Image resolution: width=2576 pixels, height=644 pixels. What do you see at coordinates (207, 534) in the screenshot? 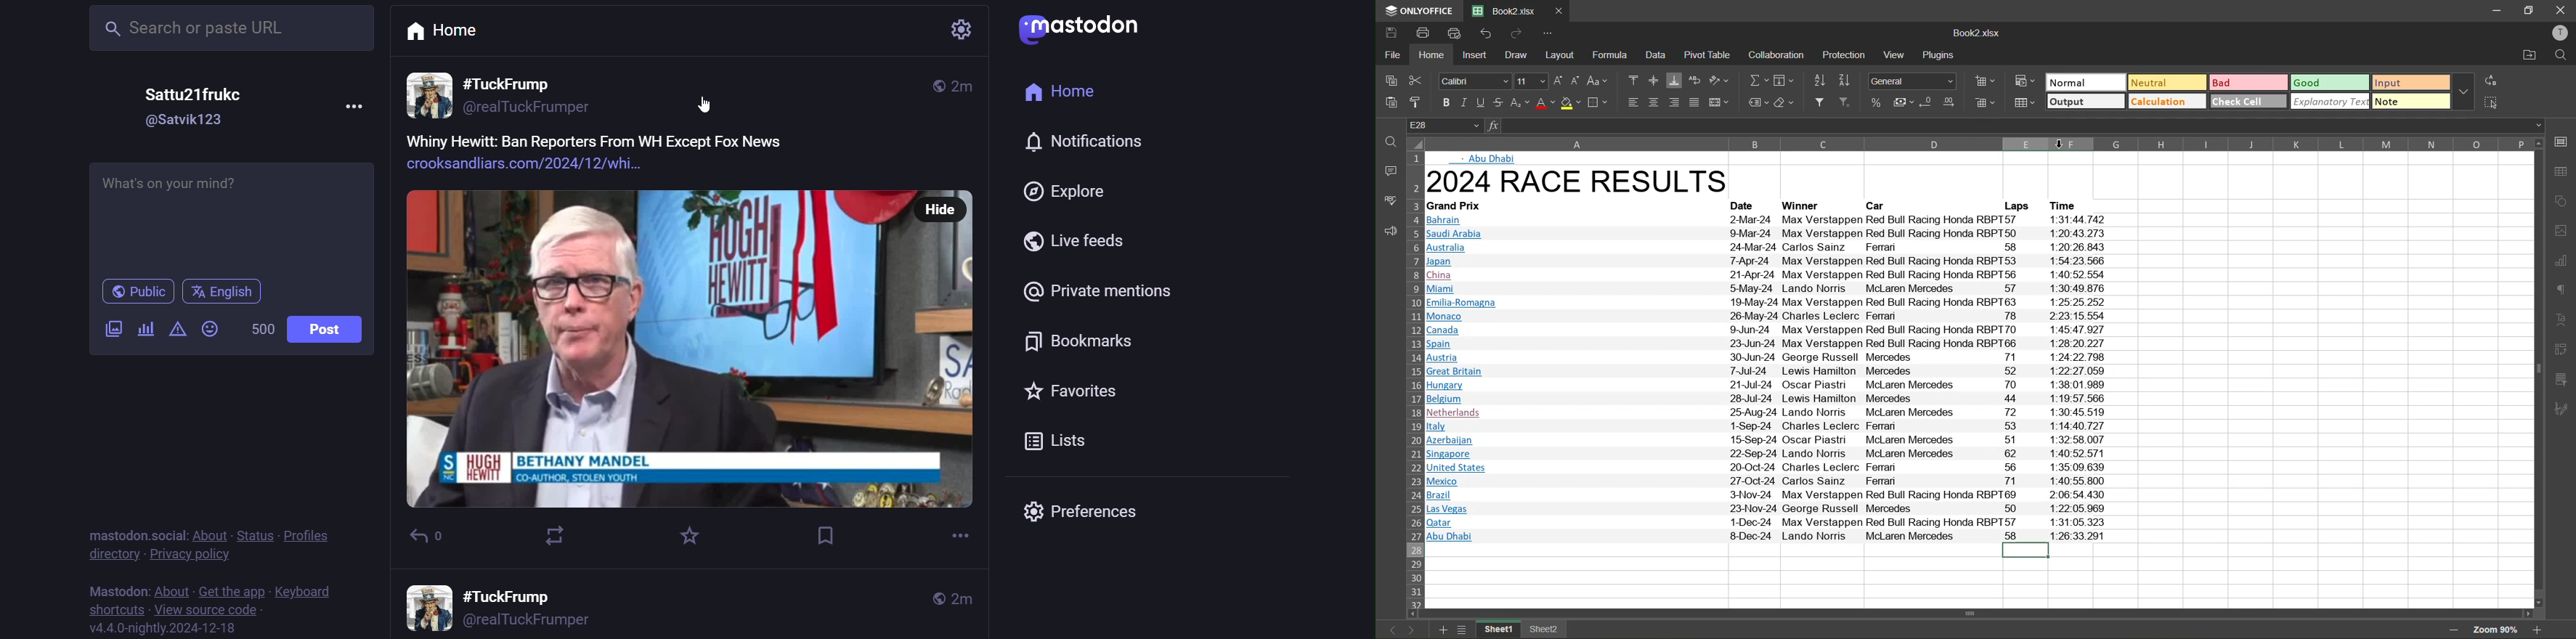
I see `about` at bounding box center [207, 534].